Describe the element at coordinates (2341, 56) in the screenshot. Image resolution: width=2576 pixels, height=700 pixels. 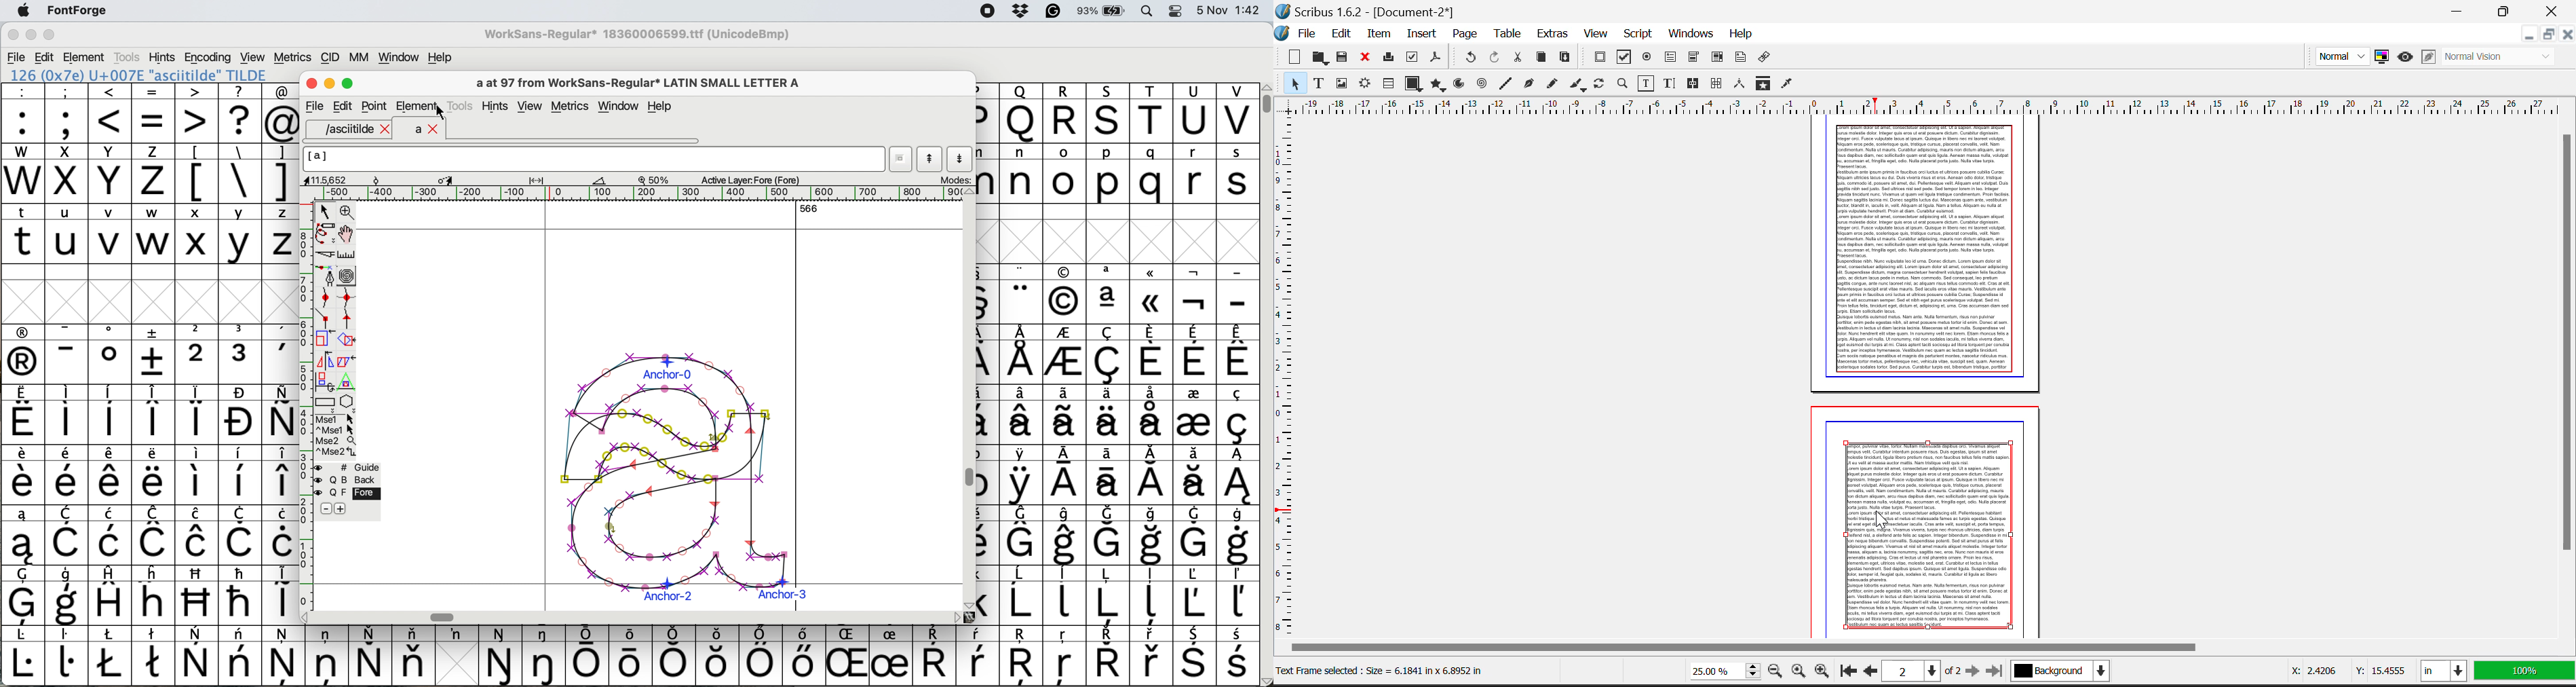
I see `Normal` at that location.